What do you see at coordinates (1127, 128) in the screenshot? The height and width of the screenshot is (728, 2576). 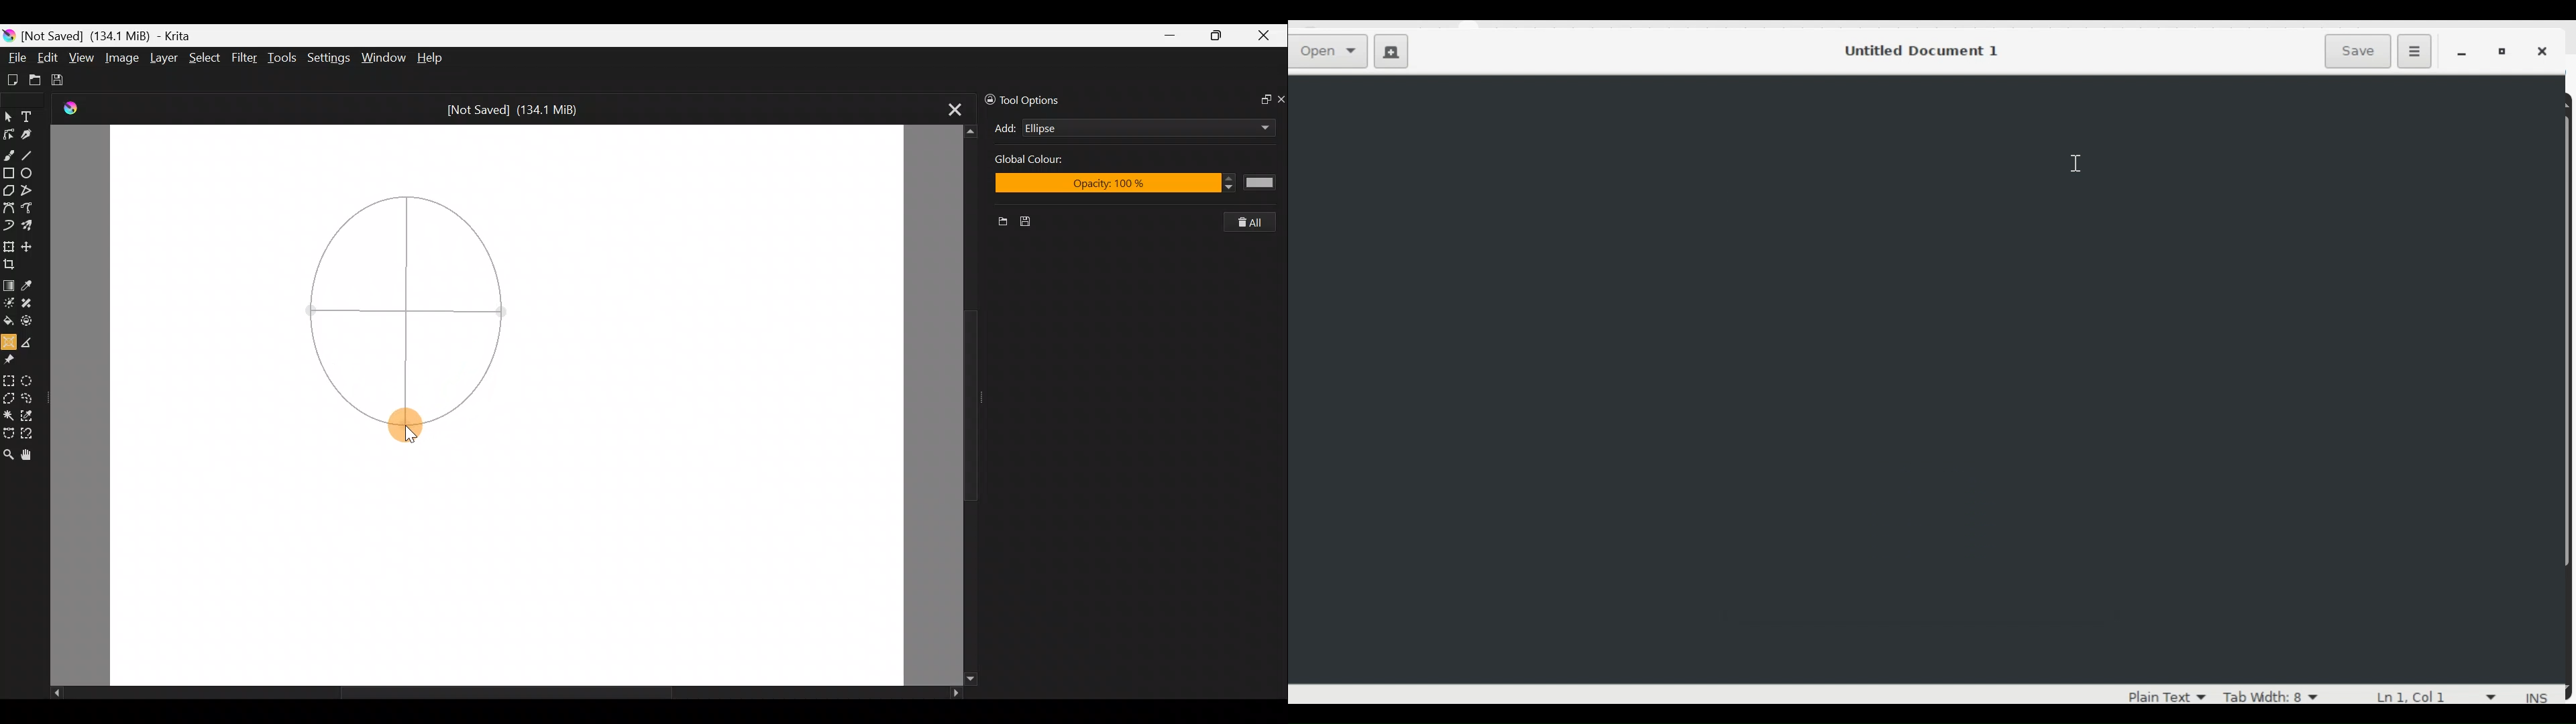 I see `Ellipse` at bounding box center [1127, 128].